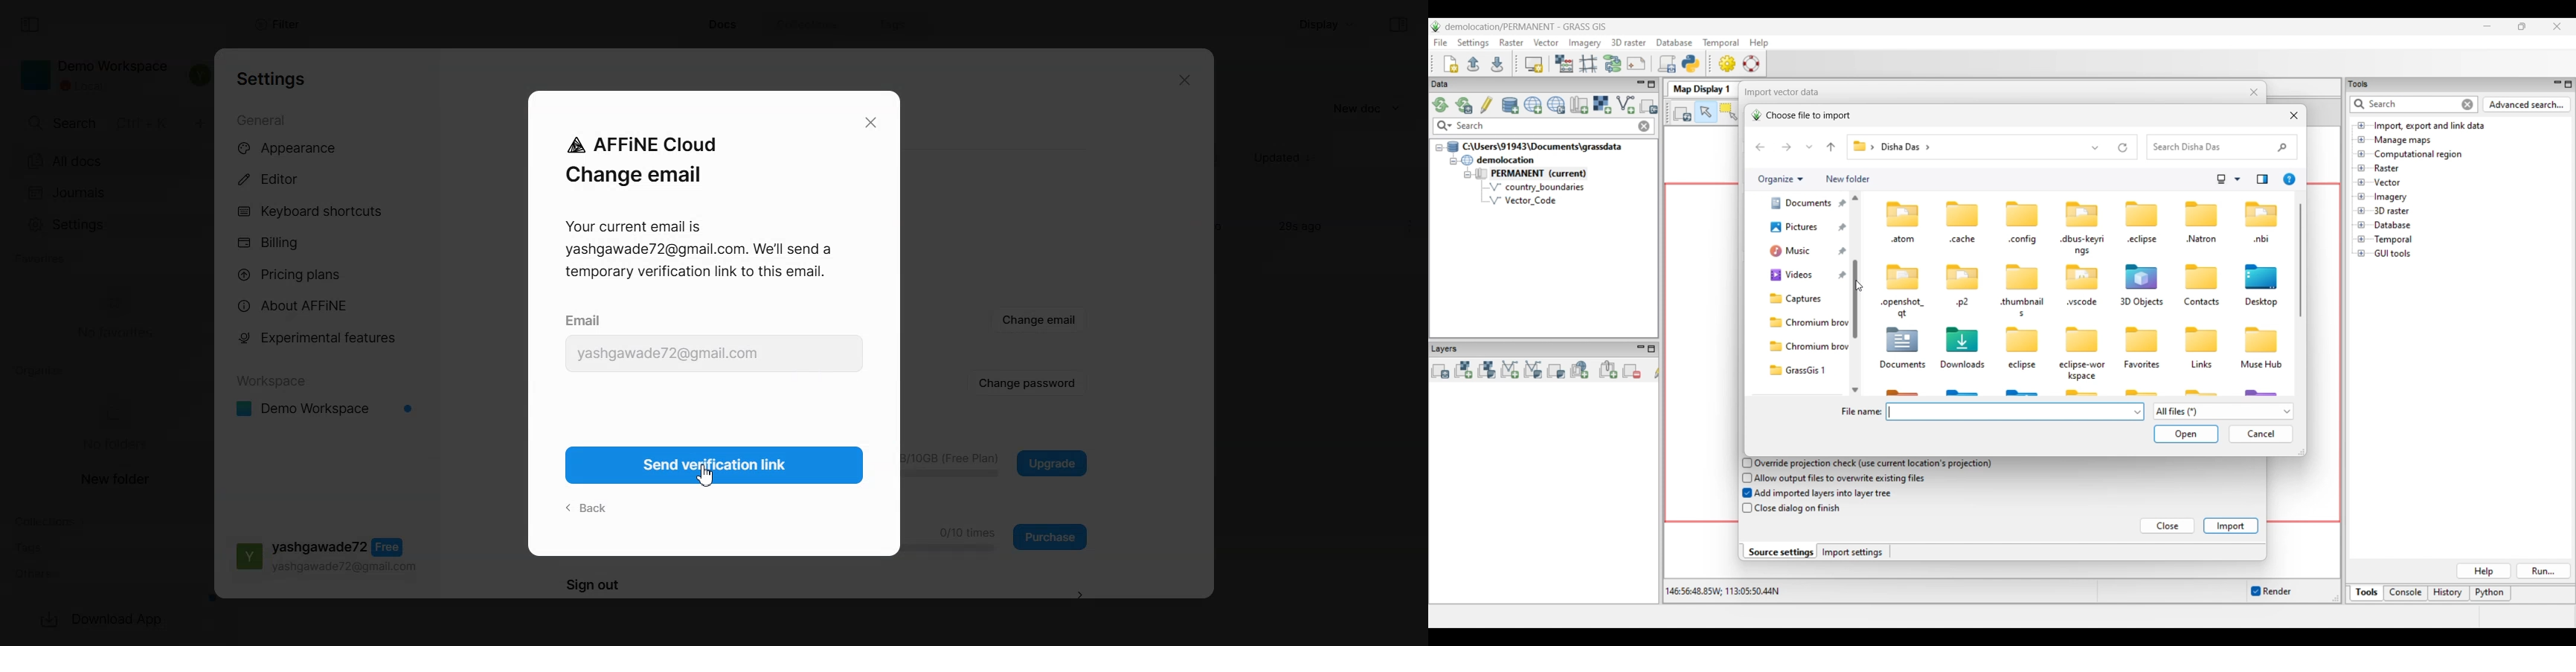 The width and height of the screenshot is (2576, 672). Describe the element at coordinates (719, 465) in the screenshot. I see `Send verification link` at that location.